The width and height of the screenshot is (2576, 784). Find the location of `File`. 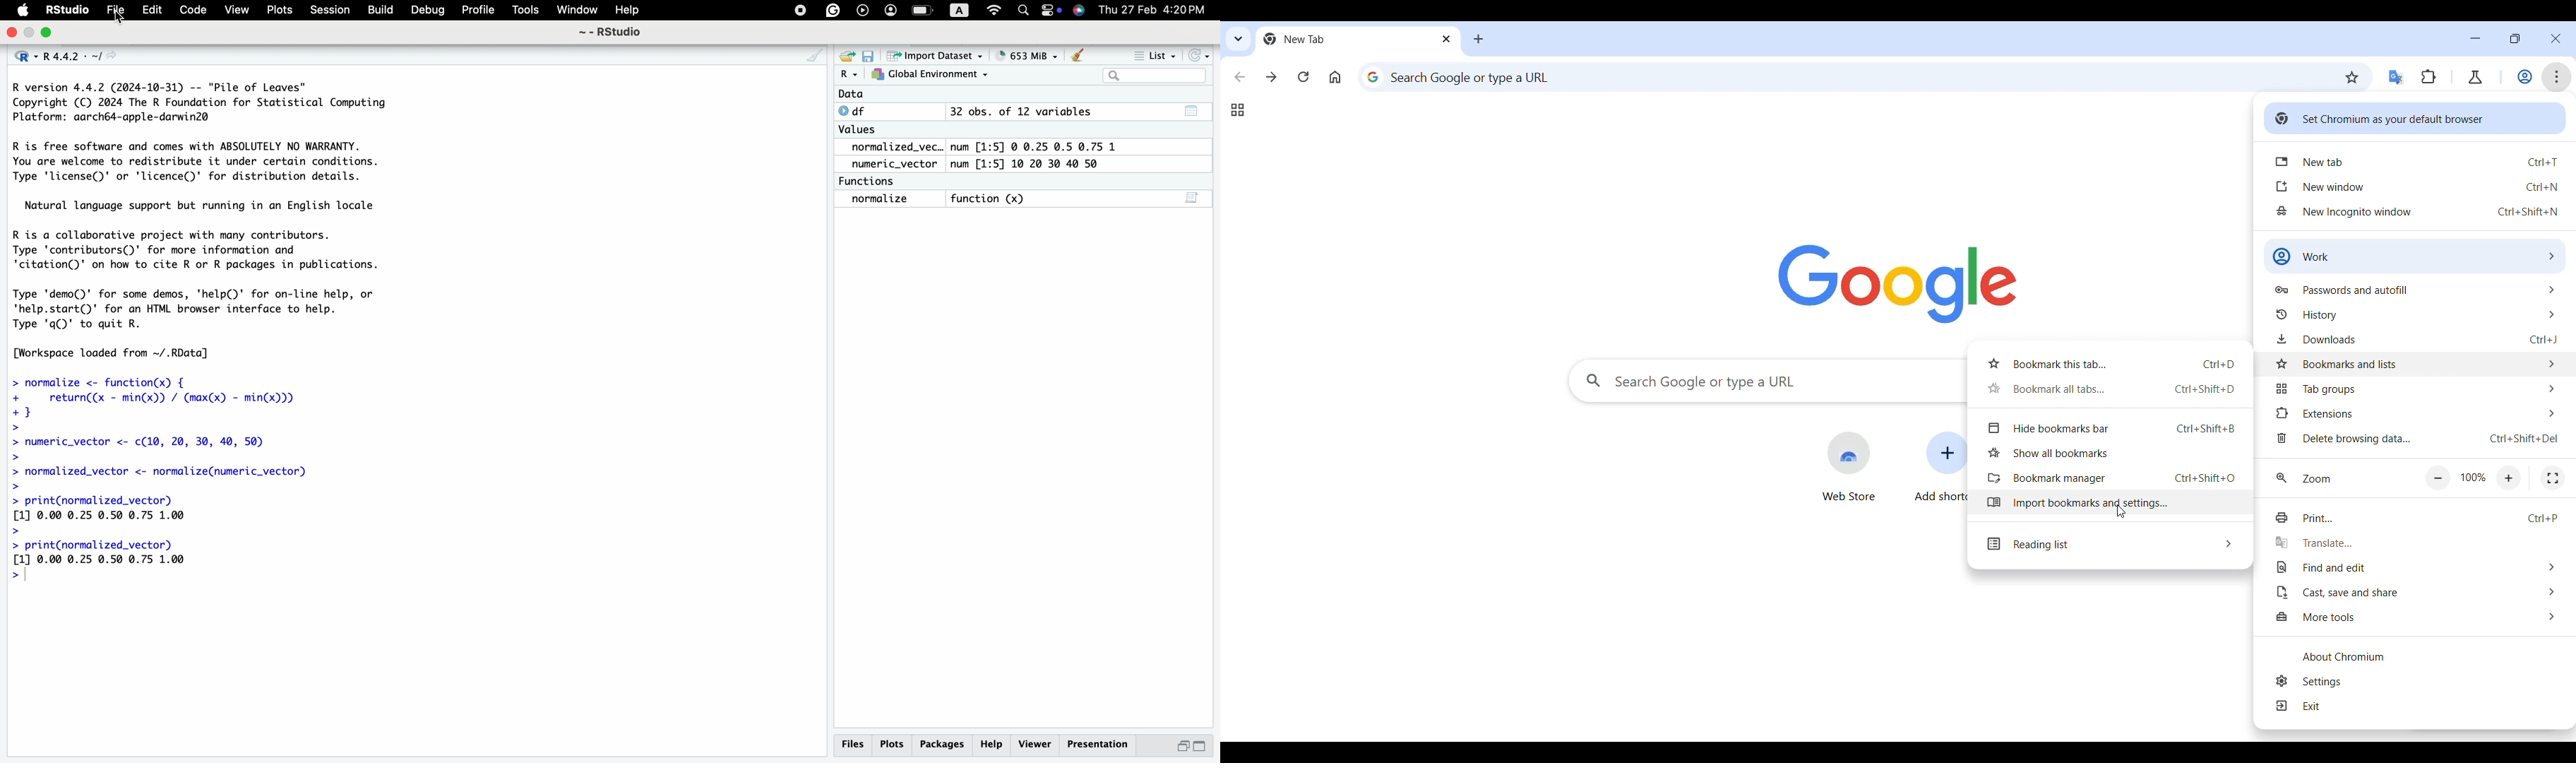

File is located at coordinates (117, 11).